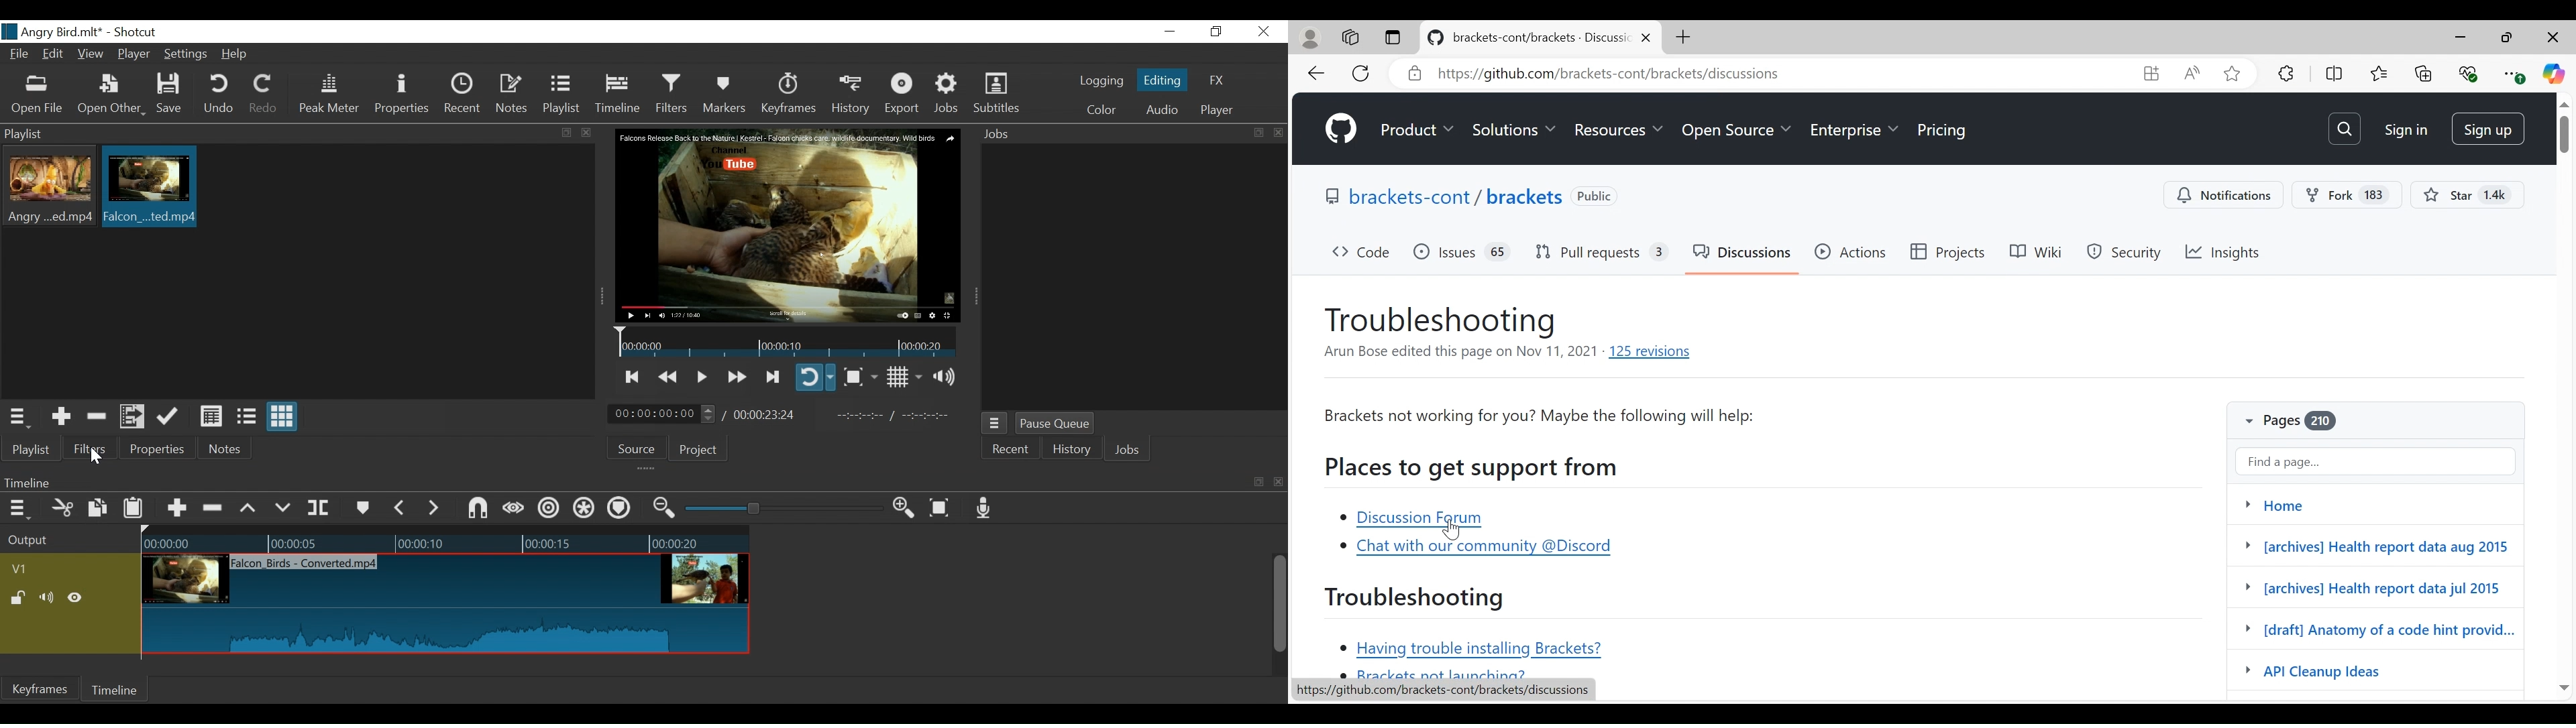  What do you see at coordinates (113, 692) in the screenshot?
I see `Timeline` at bounding box center [113, 692].